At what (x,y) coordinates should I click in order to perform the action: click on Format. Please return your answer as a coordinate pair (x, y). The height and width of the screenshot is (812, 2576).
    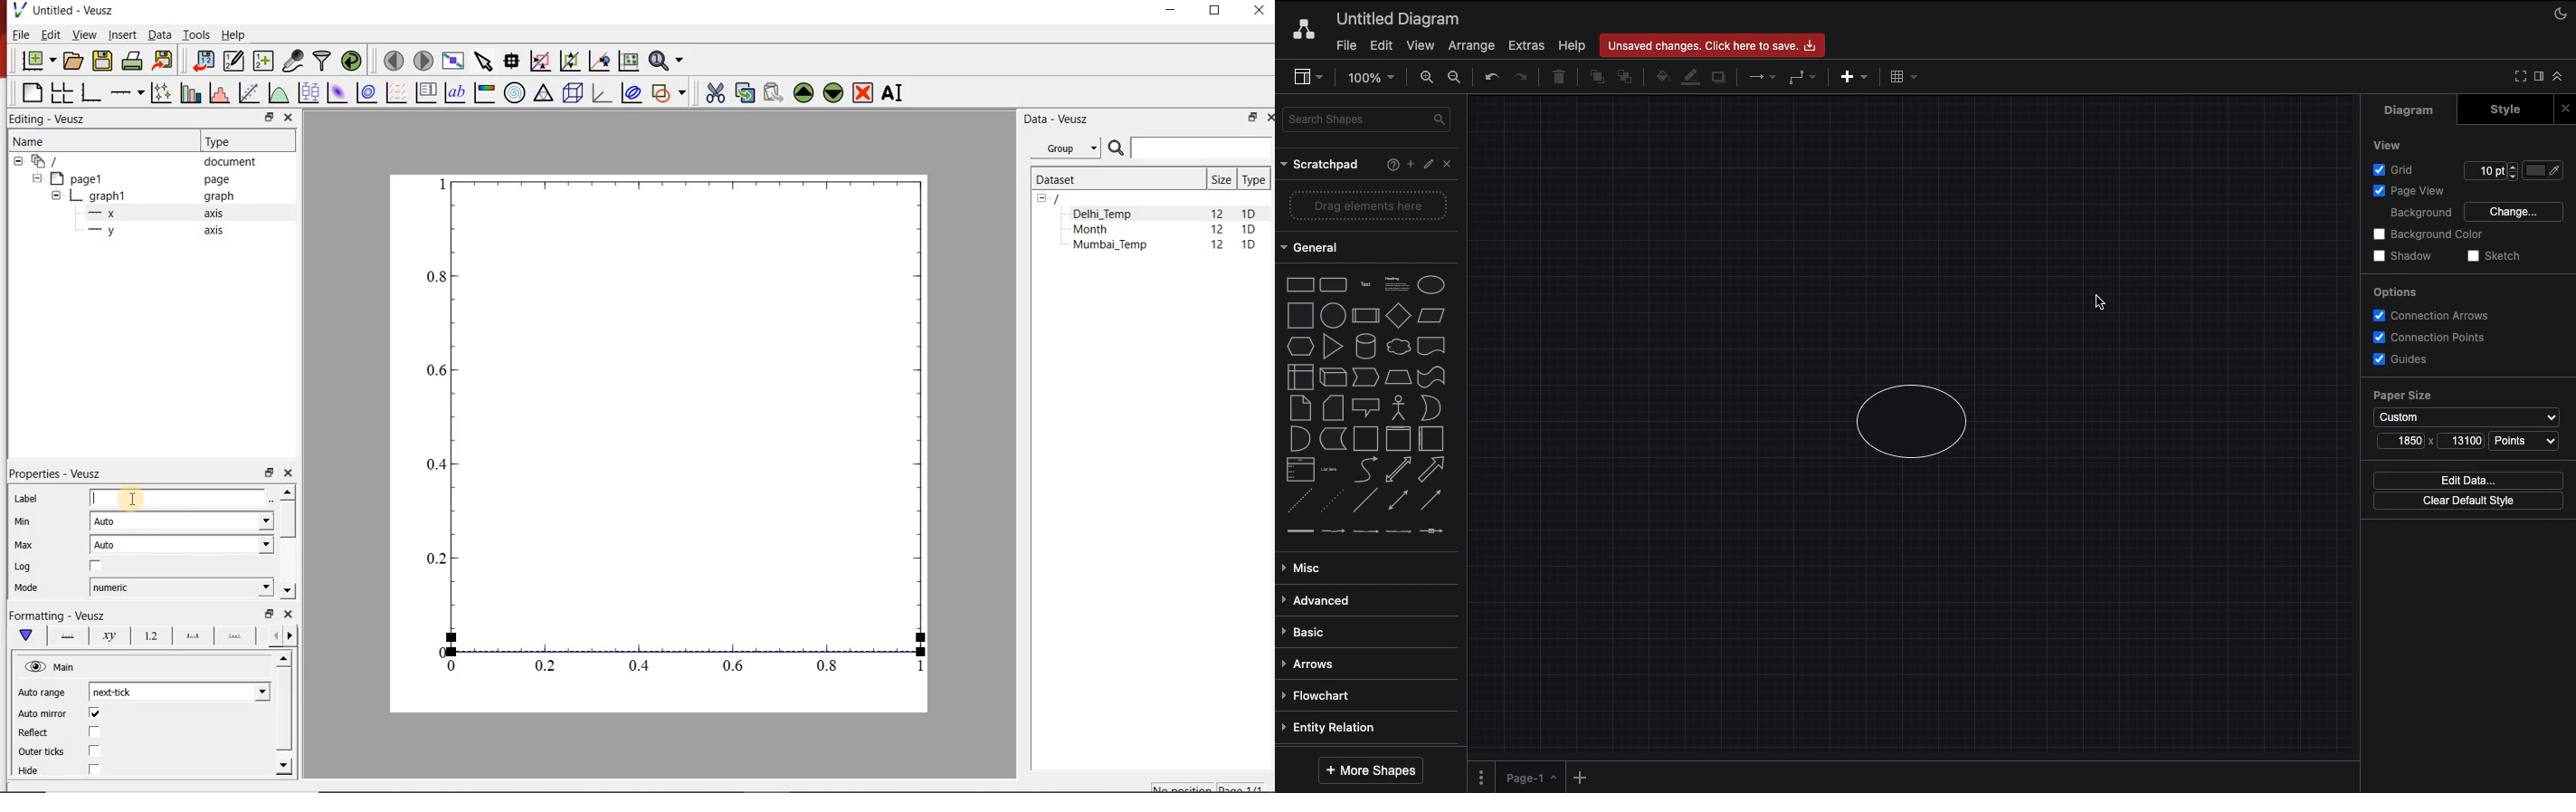
    Looking at the image, I should click on (2540, 79).